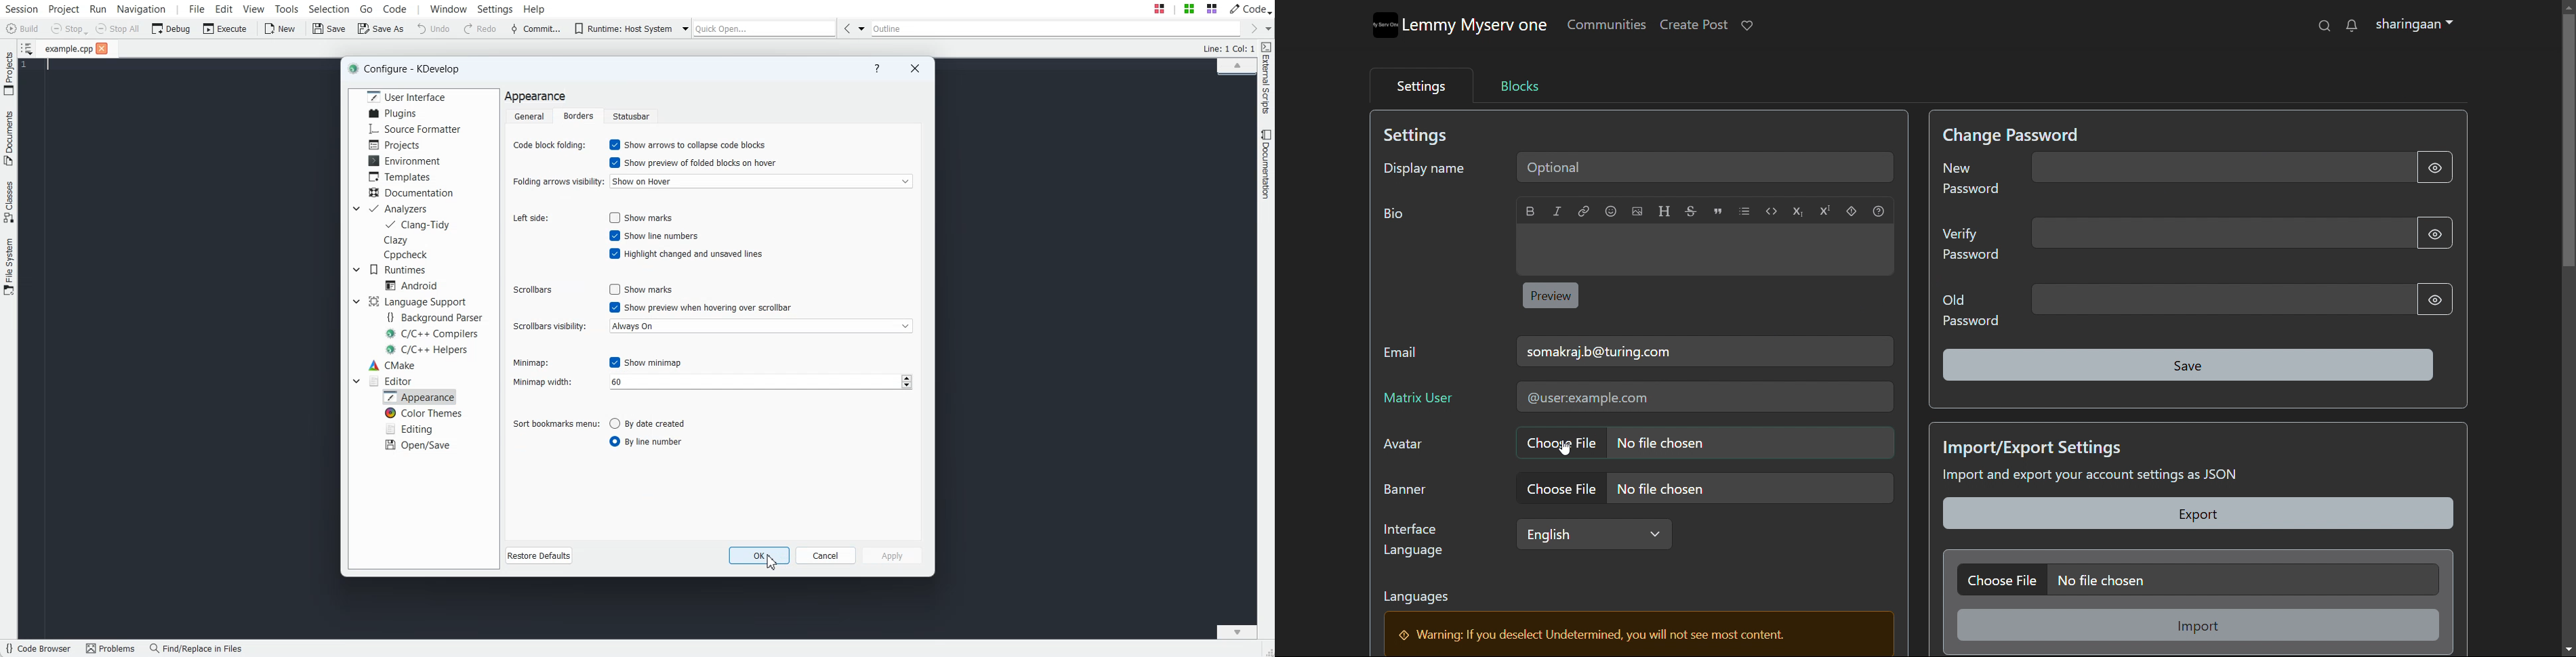 This screenshot has height=672, width=2576. Describe the element at coordinates (535, 9) in the screenshot. I see `Help` at that location.